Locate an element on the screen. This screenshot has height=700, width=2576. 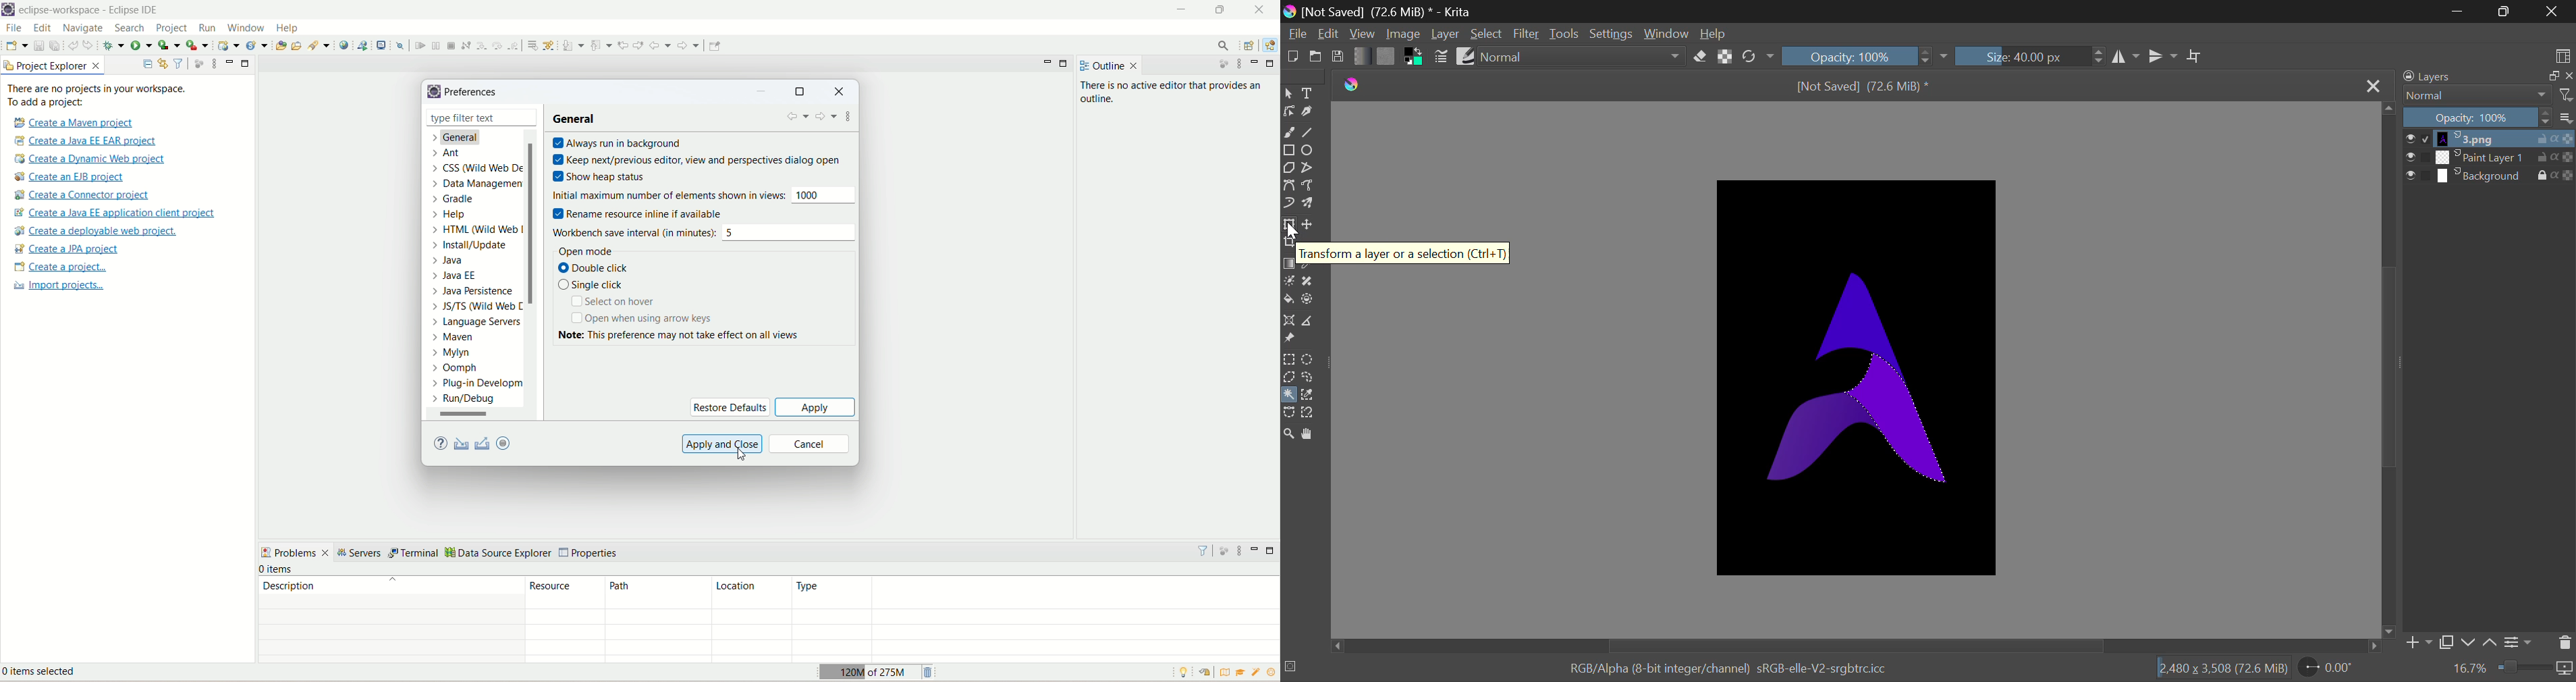
Rotate Image is located at coordinates (1759, 57).